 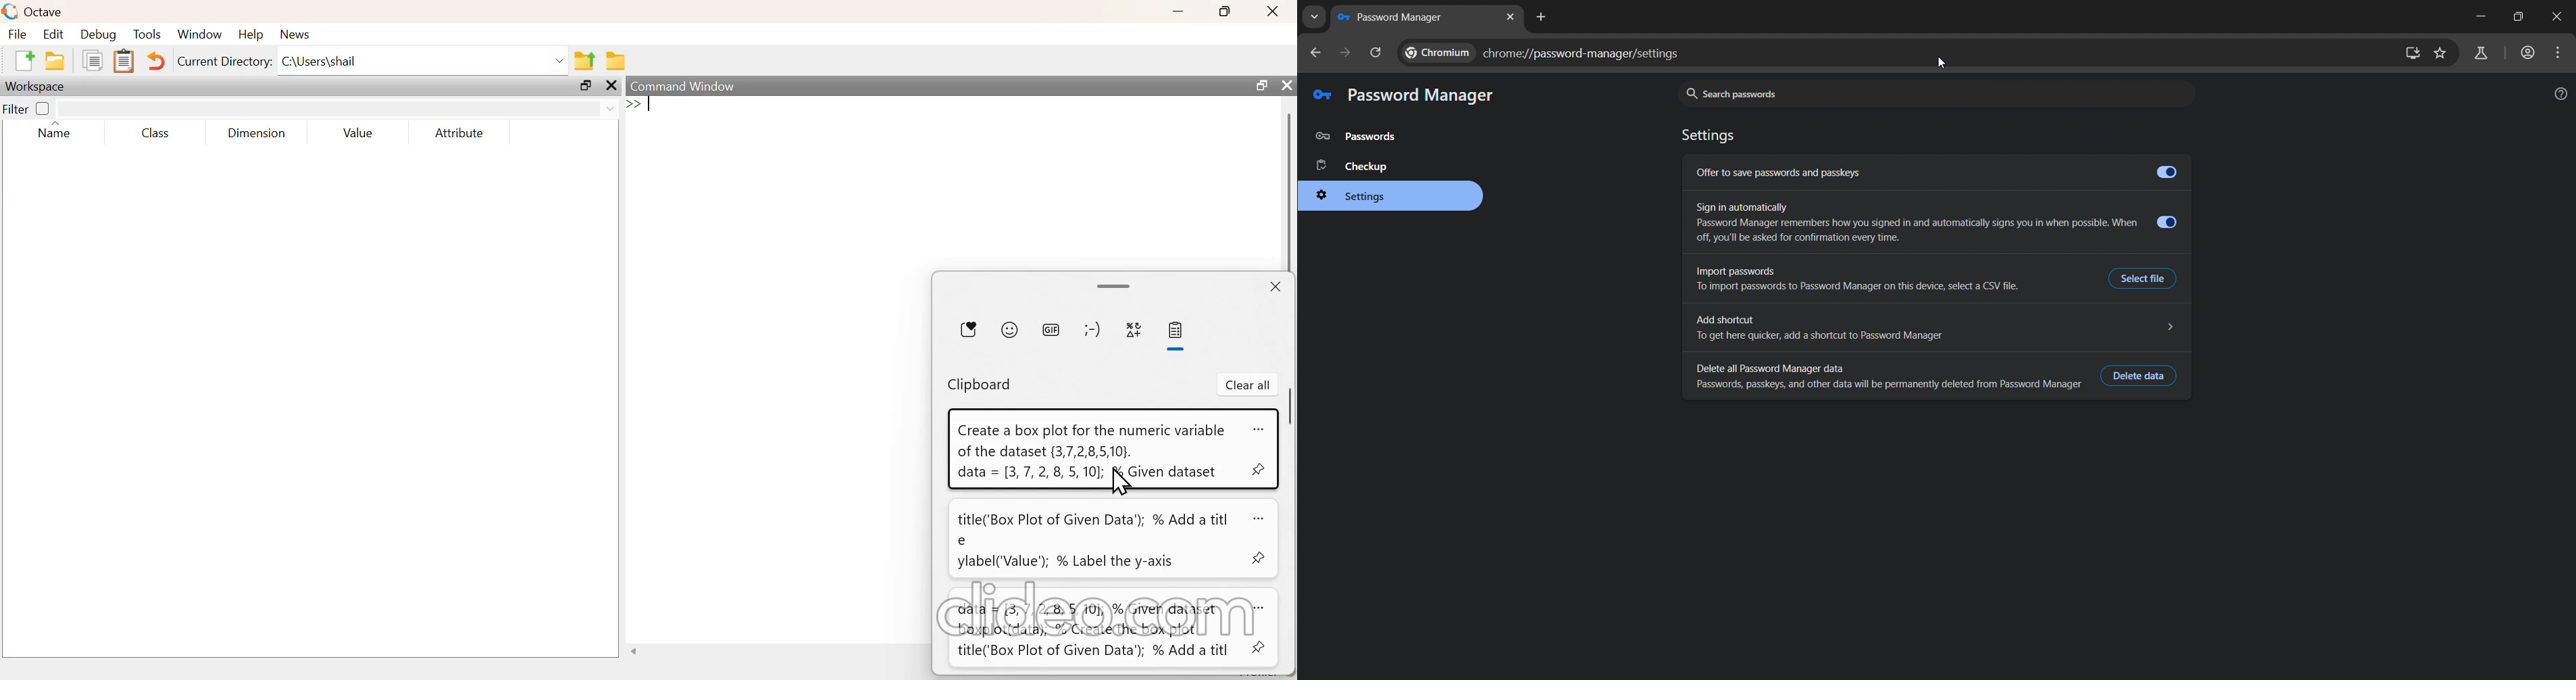 I want to click on clipboard, so click(x=976, y=383).